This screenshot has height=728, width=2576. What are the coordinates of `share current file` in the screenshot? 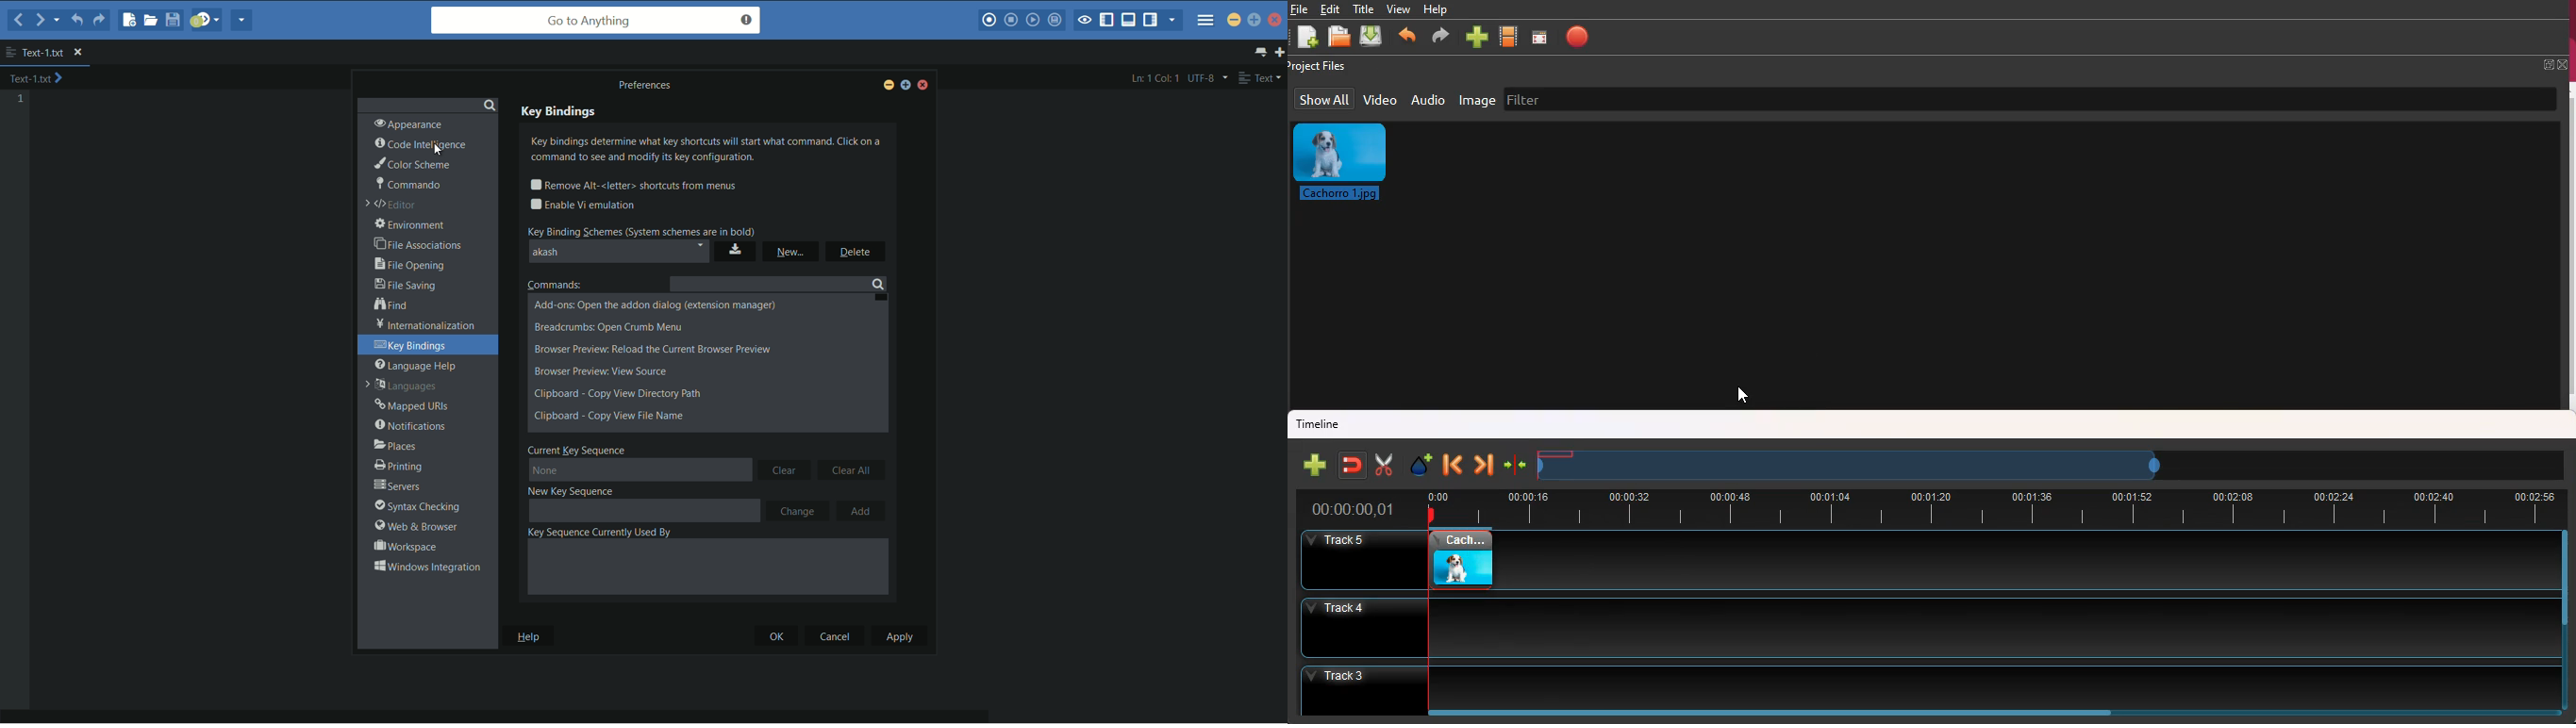 It's located at (243, 21).